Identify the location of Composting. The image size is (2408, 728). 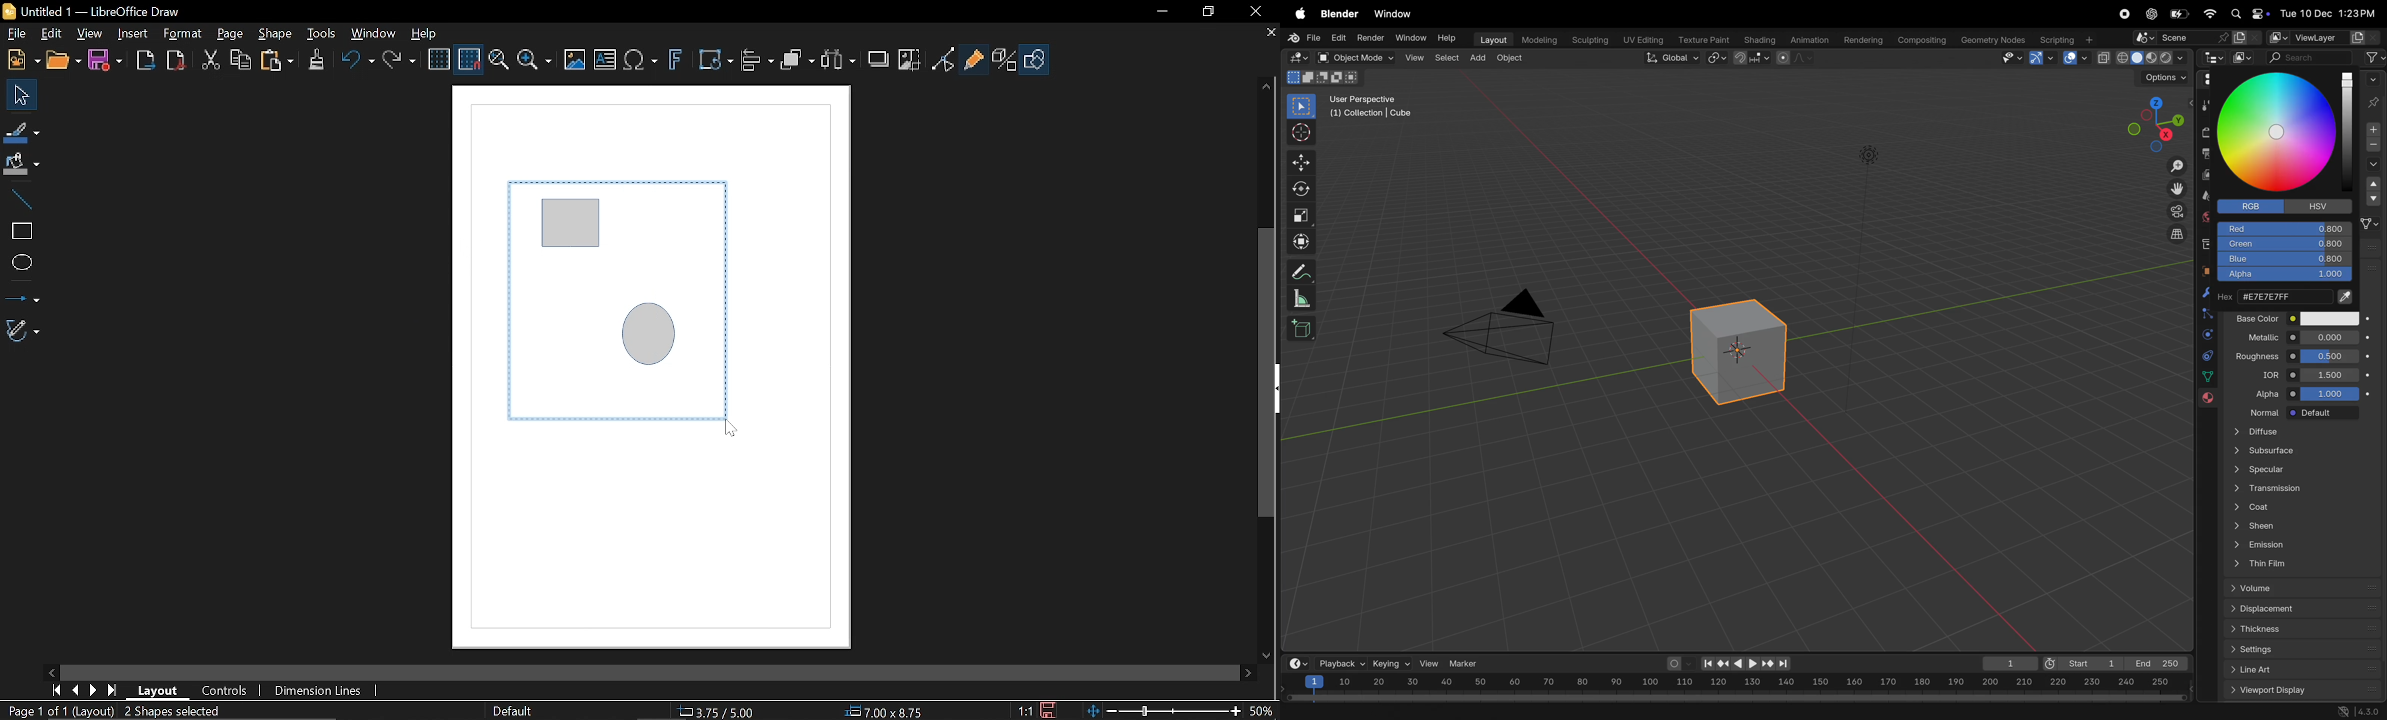
(1922, 40).